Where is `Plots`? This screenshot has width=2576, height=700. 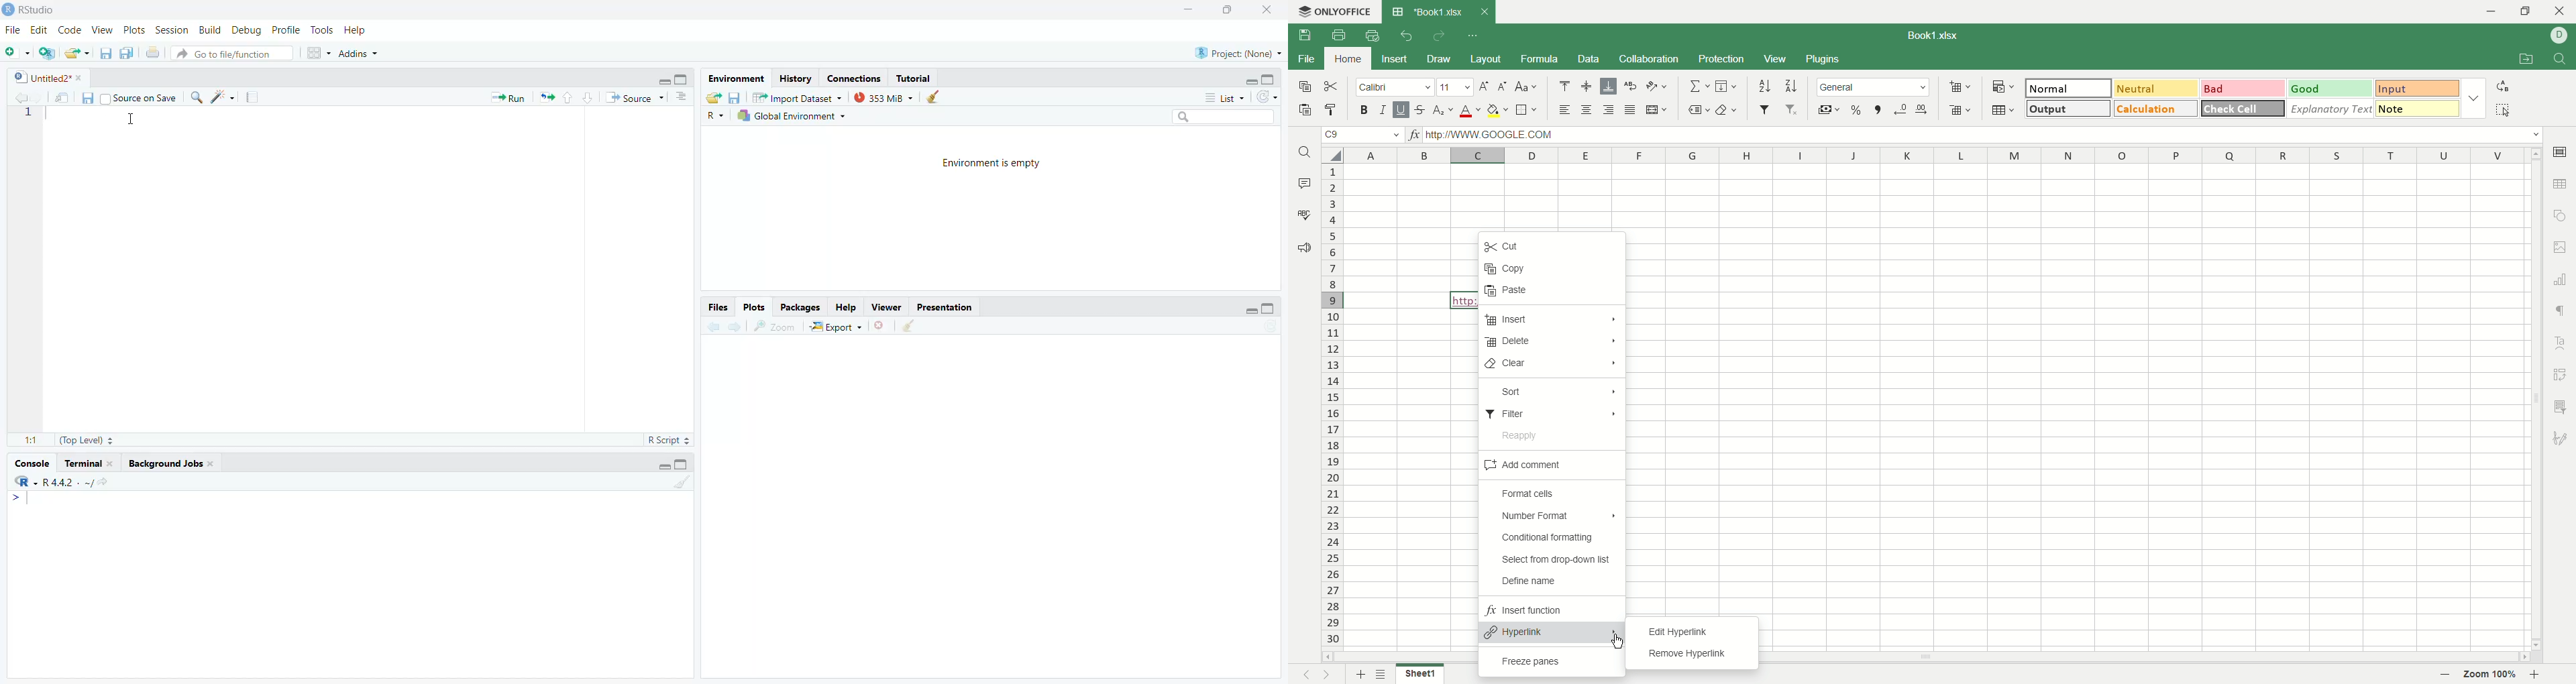
Plots is located at coordinates (133, 30).